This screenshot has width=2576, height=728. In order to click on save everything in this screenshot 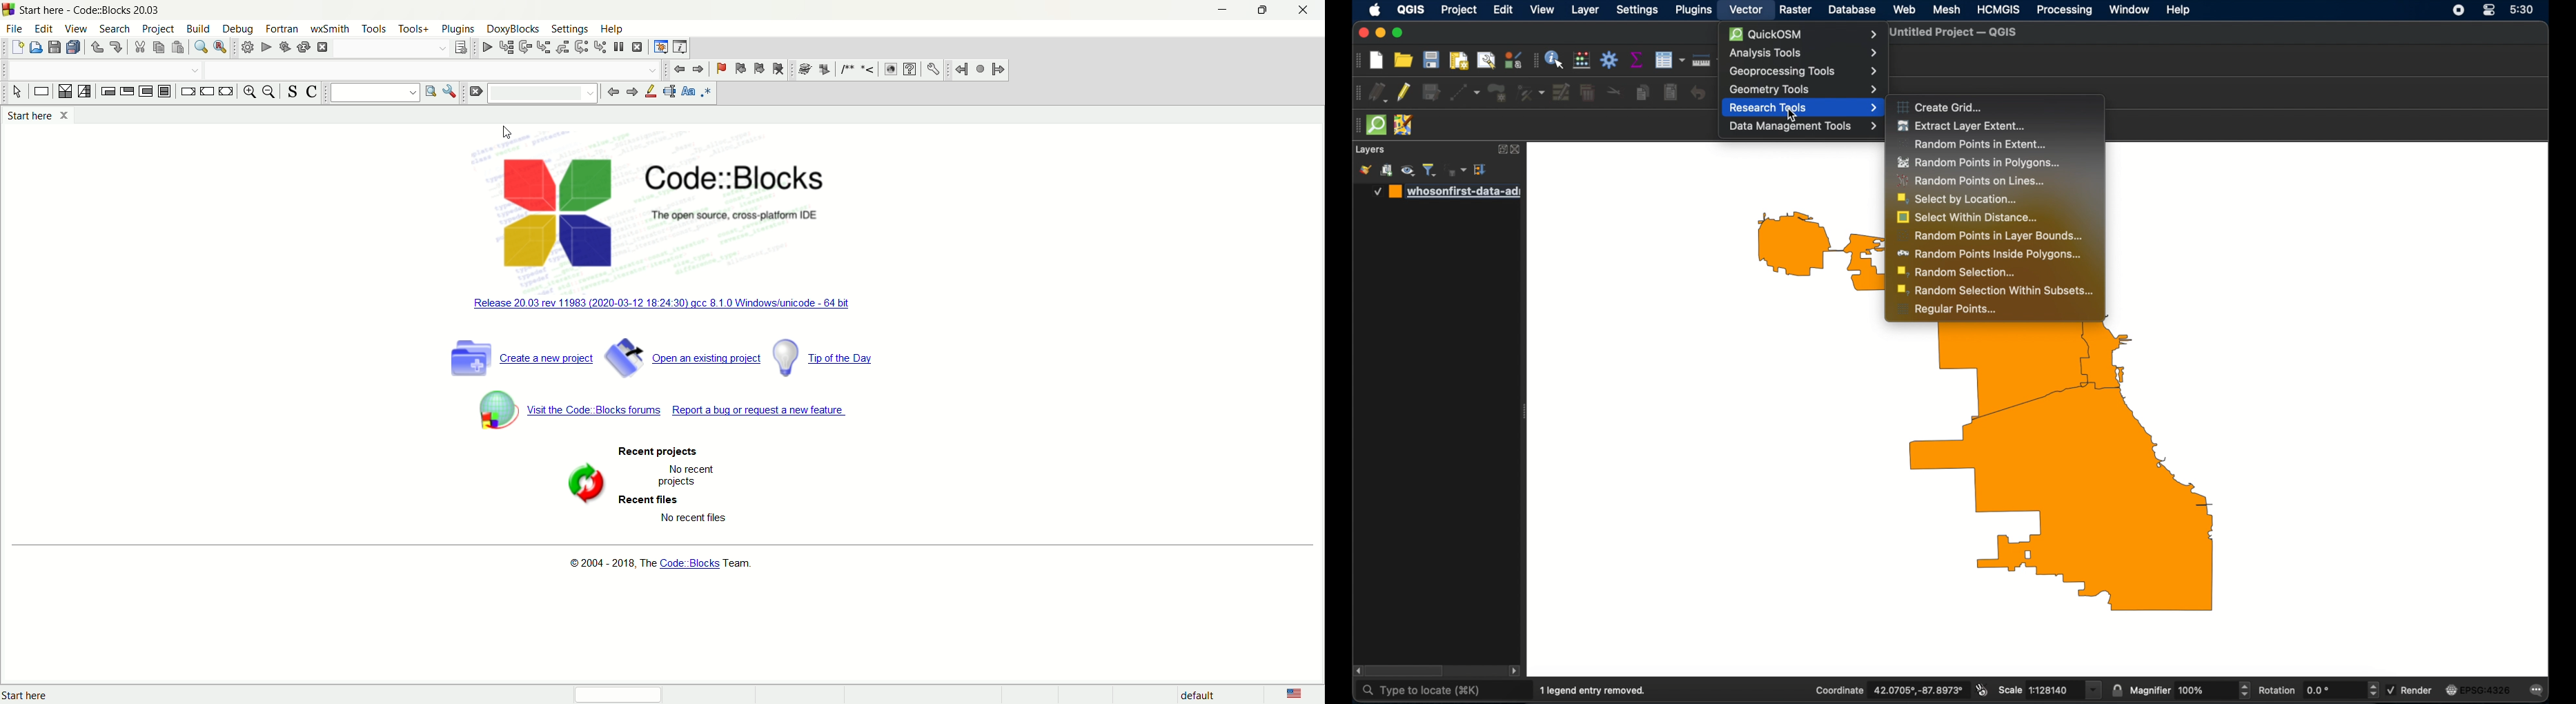, I will do `click(75, 47)`.